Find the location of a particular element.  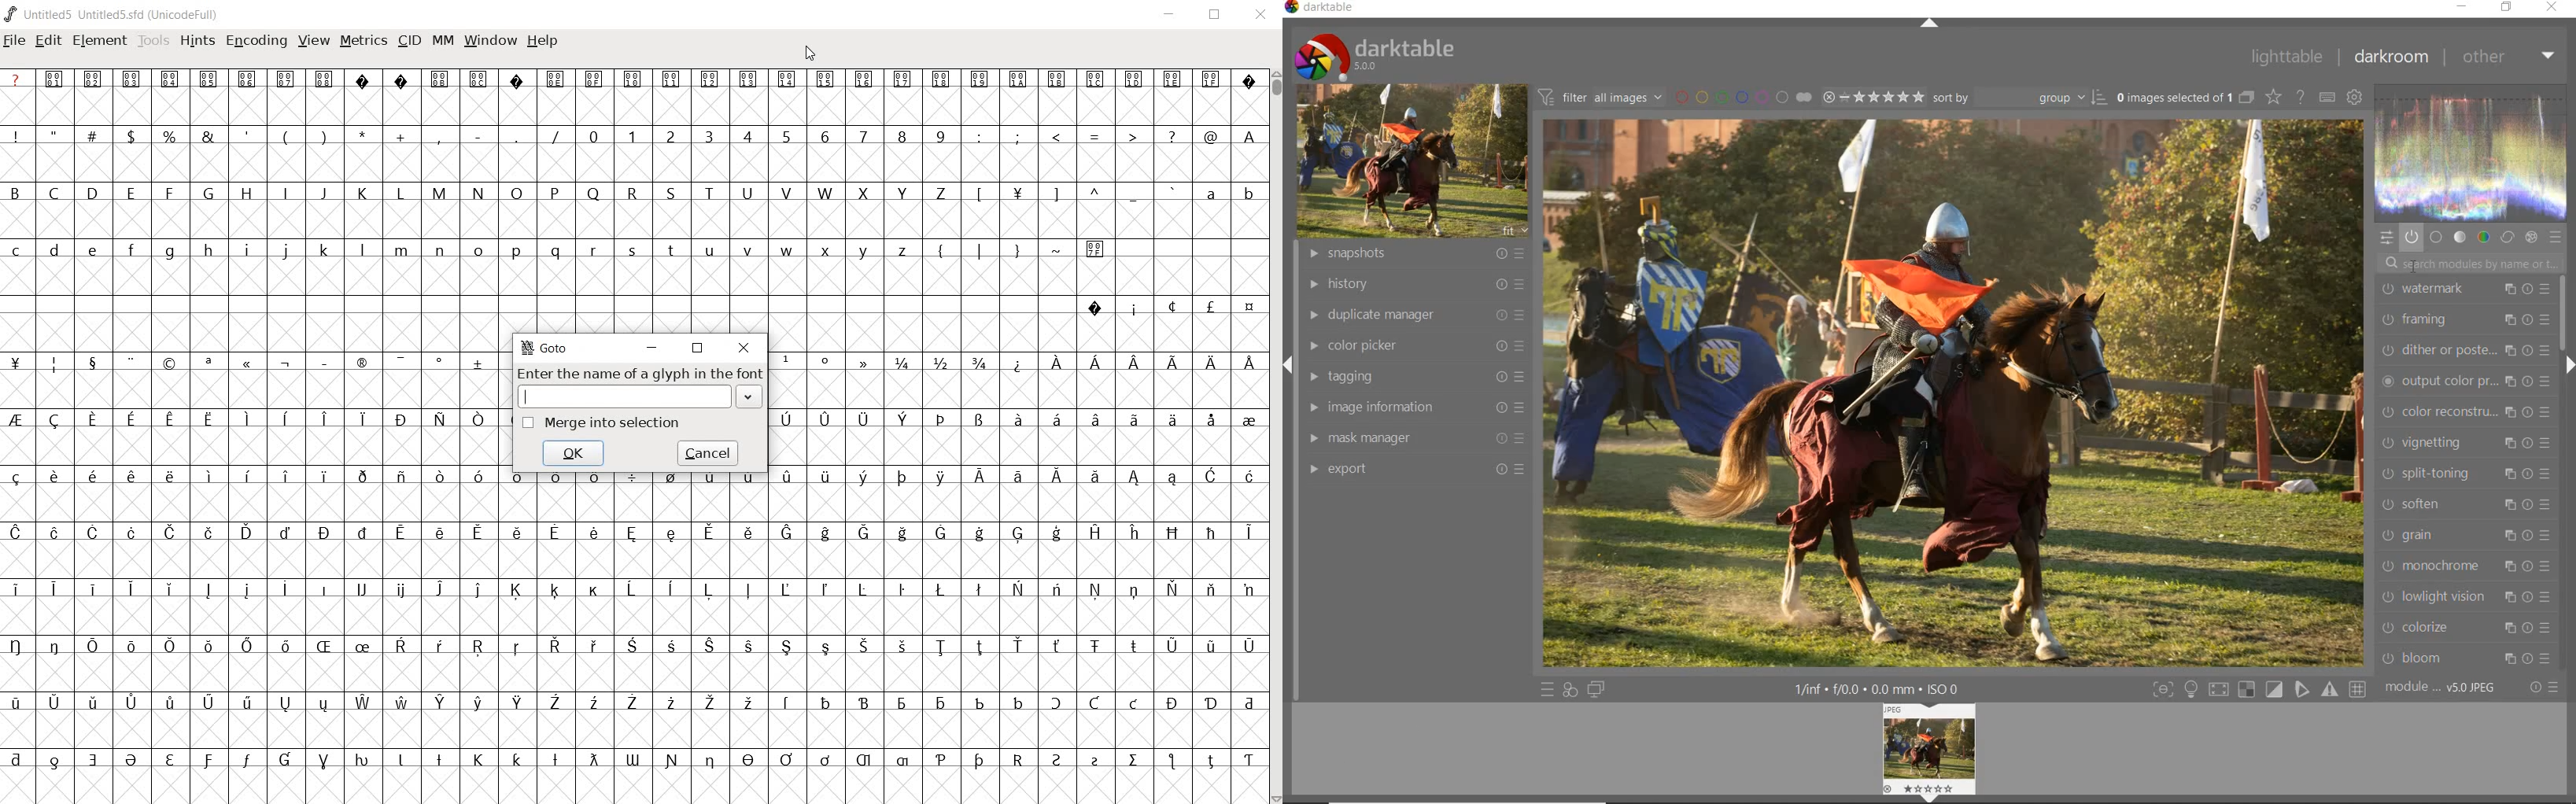

R is located at coordinates (634, 193).